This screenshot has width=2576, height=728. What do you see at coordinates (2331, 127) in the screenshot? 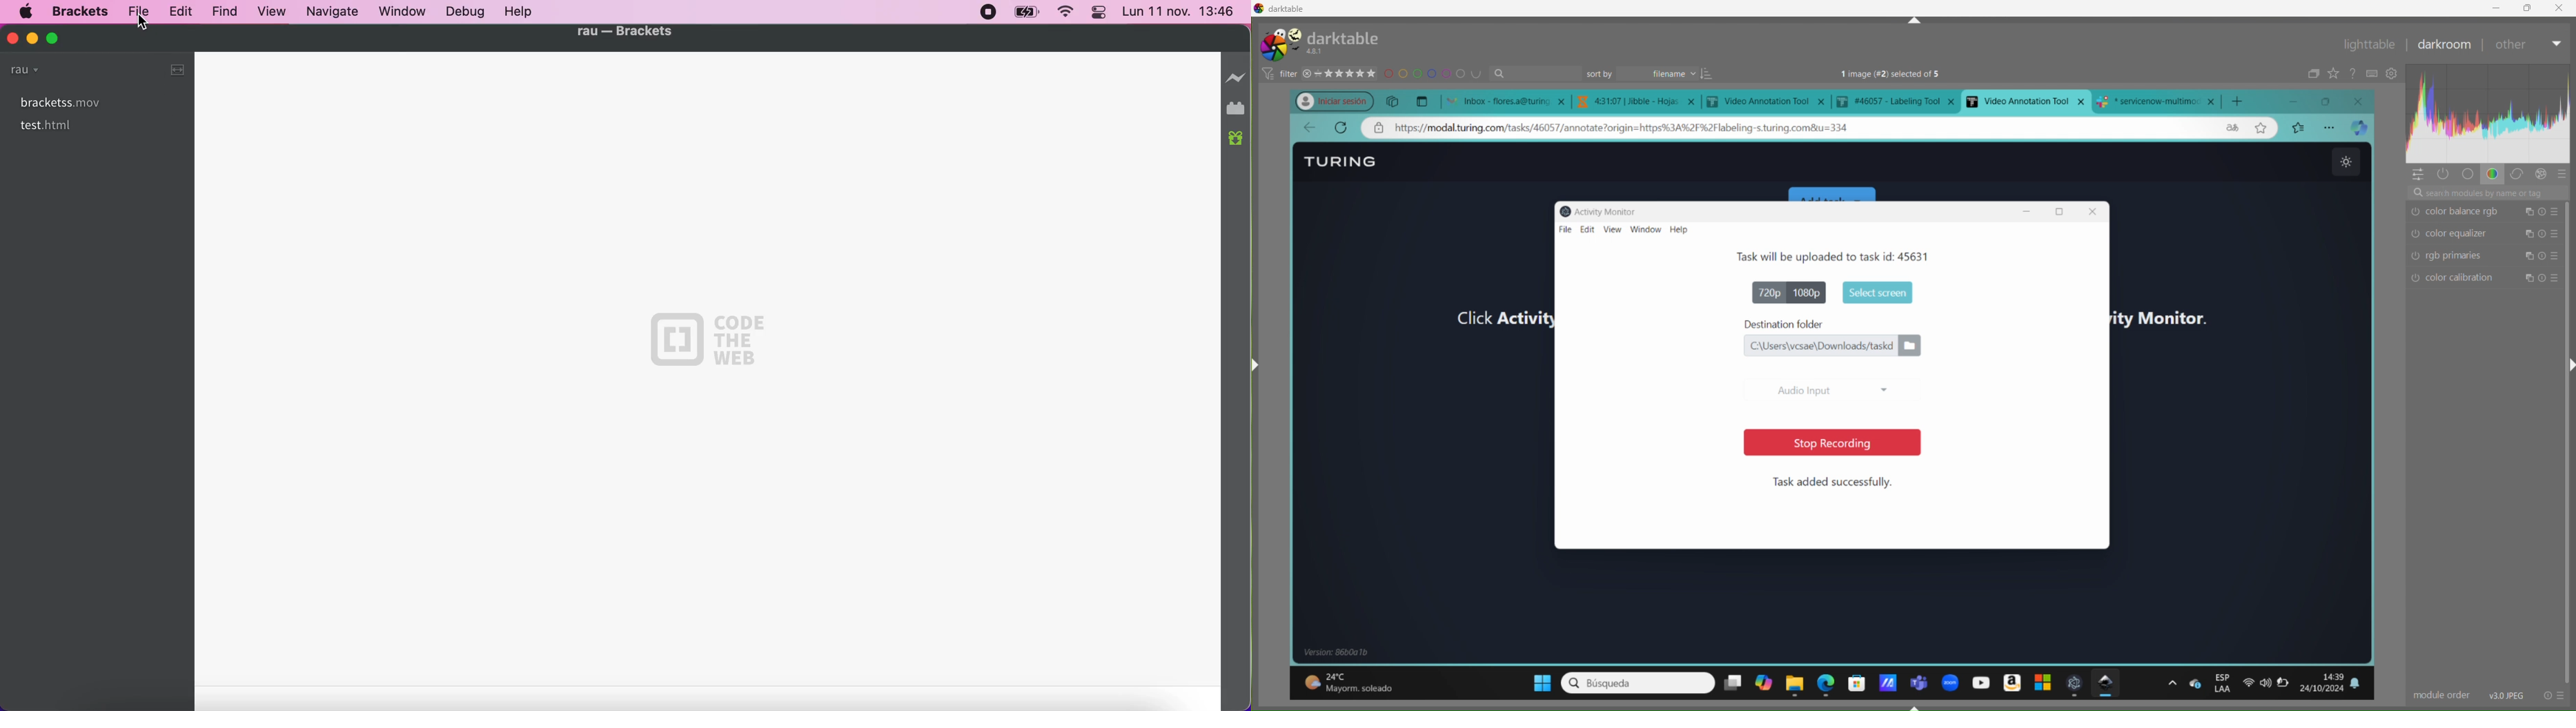
I see `options` at bounding box center [2331, 127].